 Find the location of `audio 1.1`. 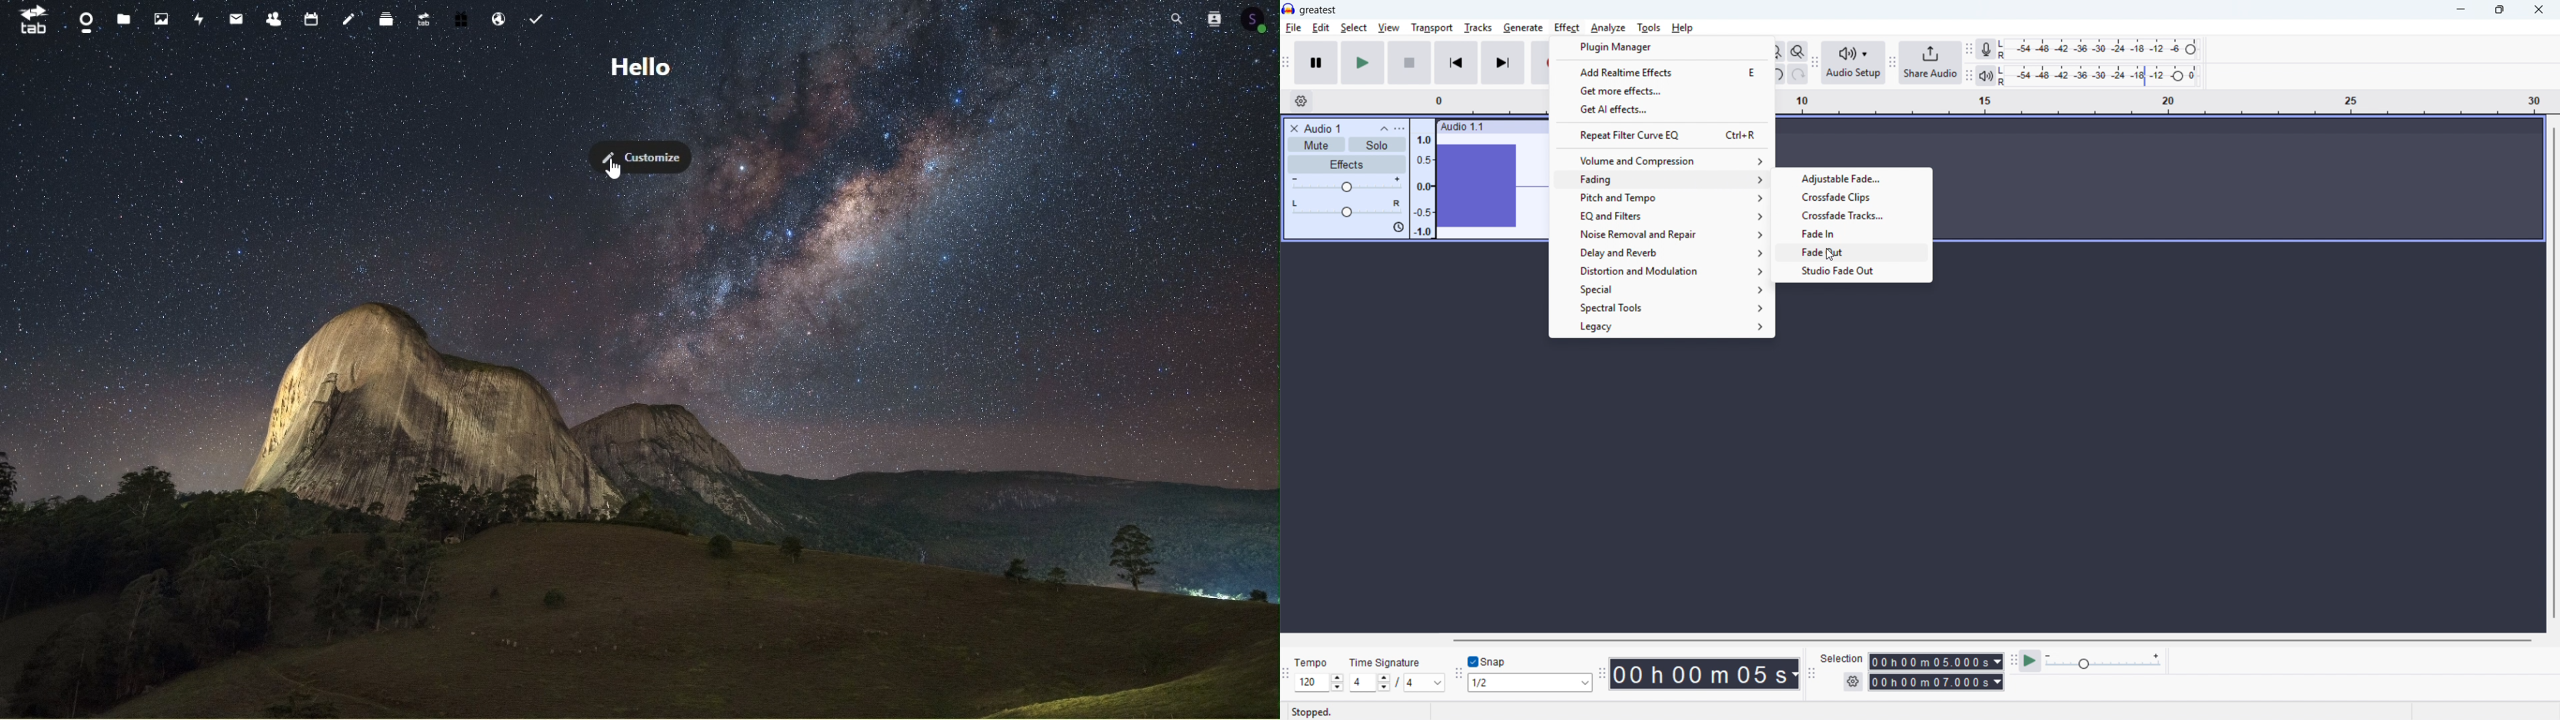

audio 1.1 is located at coordinates (1462, 125).